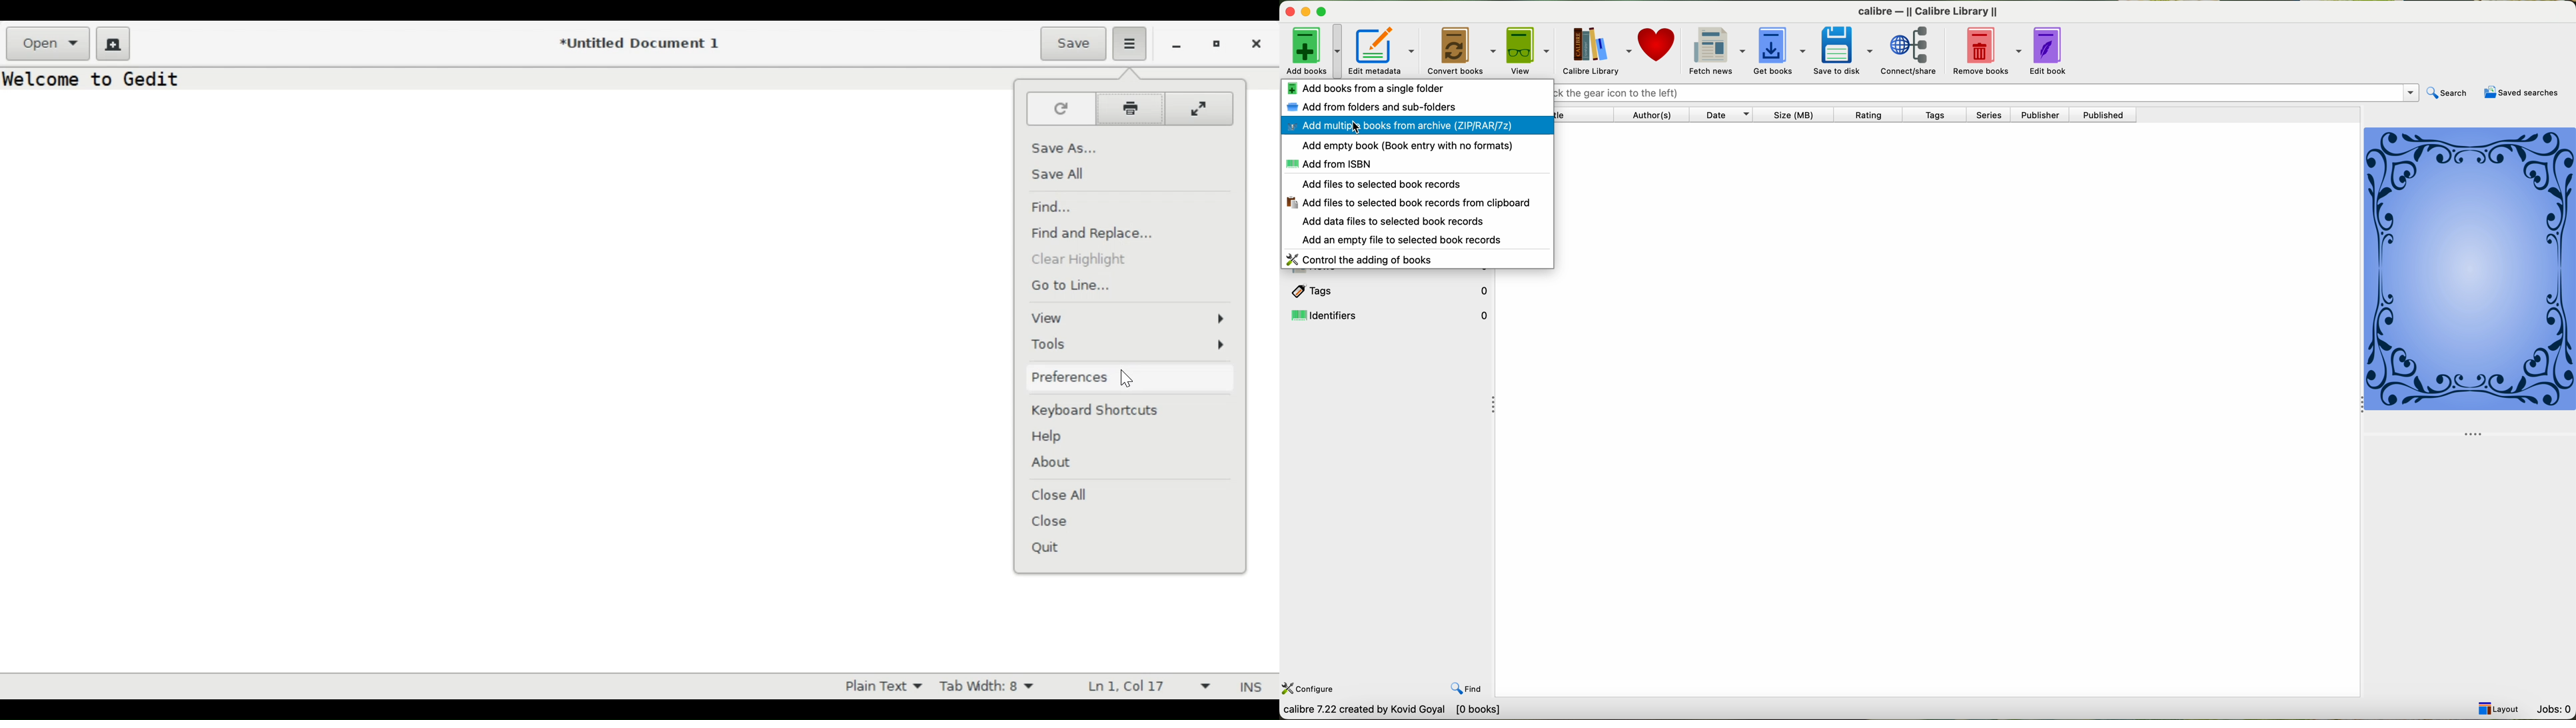 This screenshot has height=728, width=2576. I want to click on remove books, so click(1989, 51).